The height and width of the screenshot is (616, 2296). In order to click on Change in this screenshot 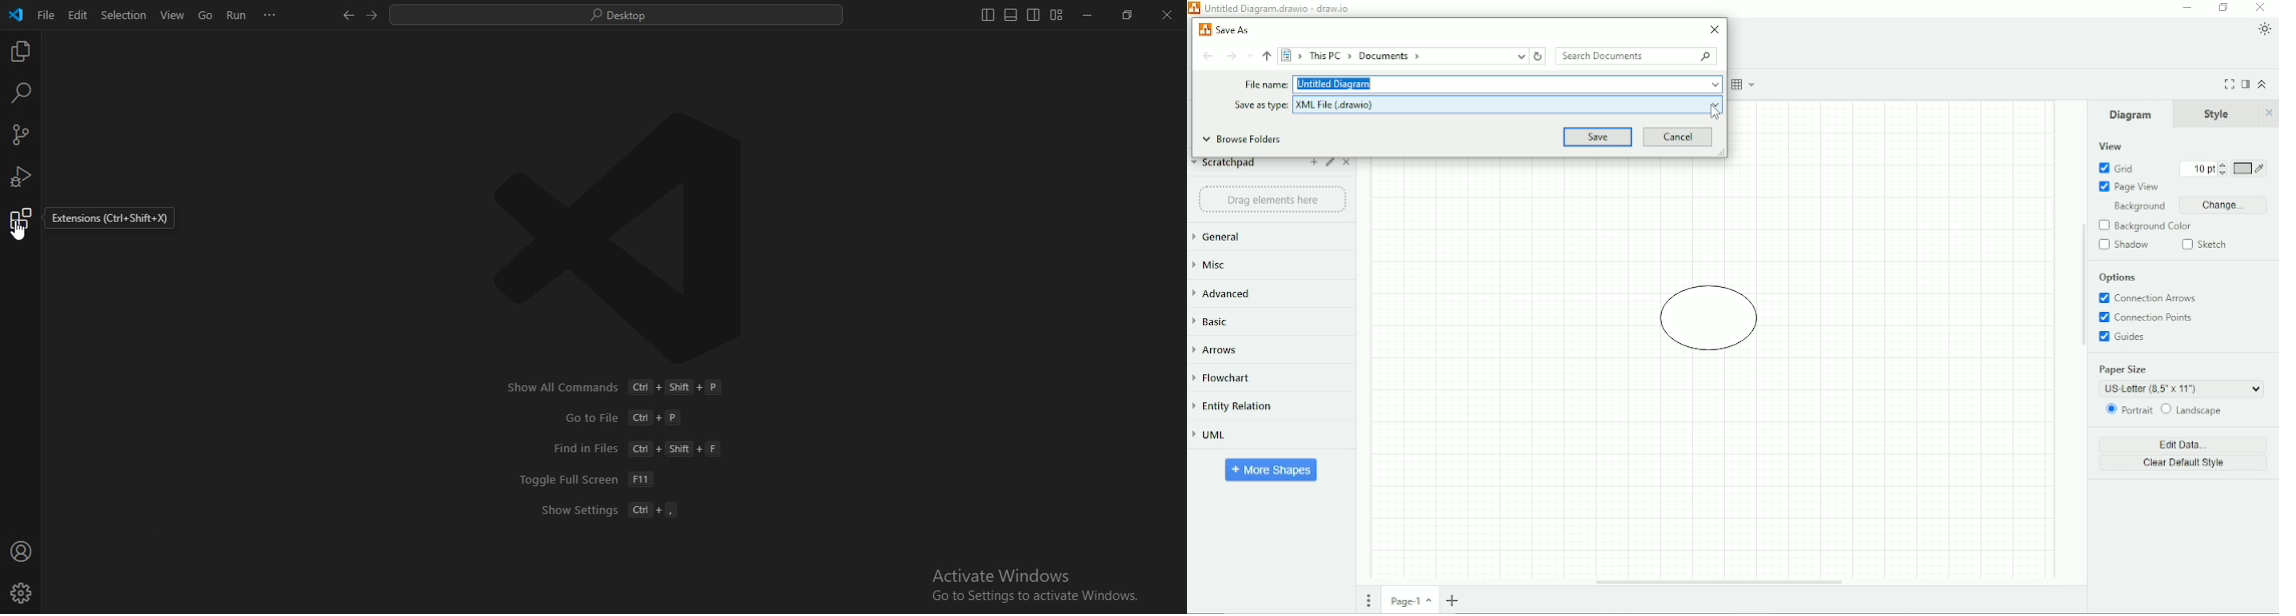, I will do `click(2228, 205)`.